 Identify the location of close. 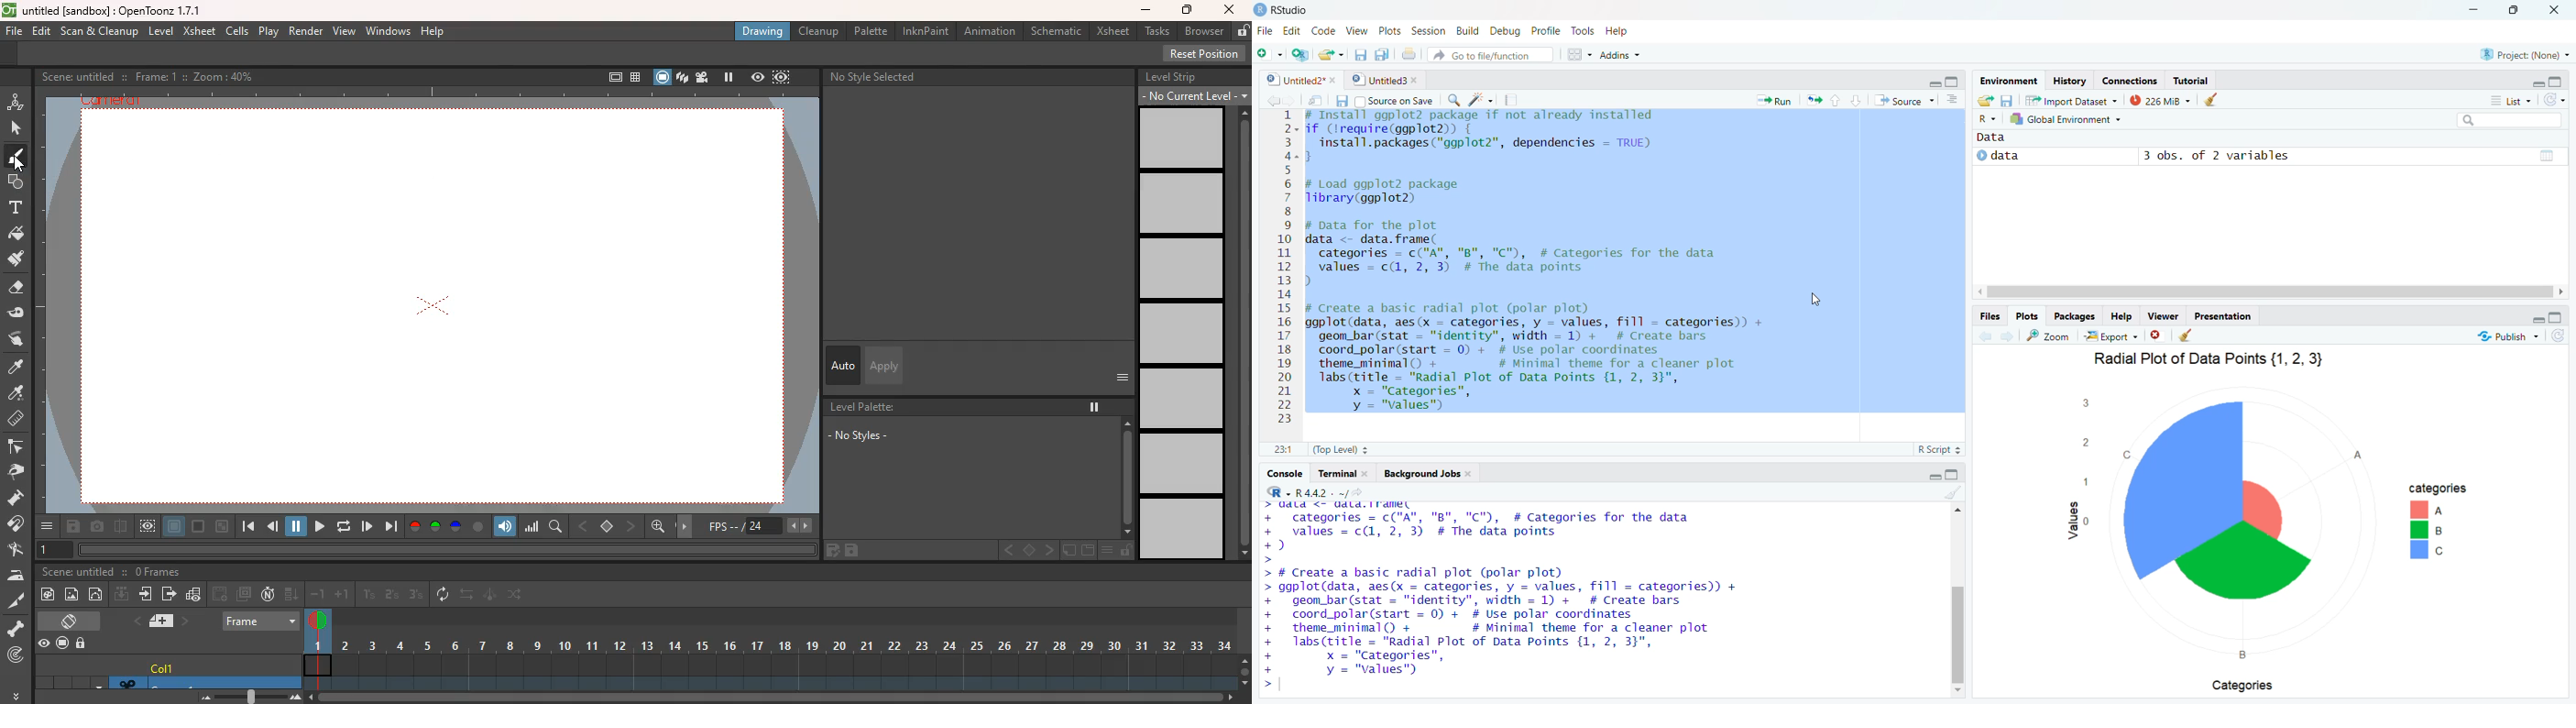
(2158, 337).